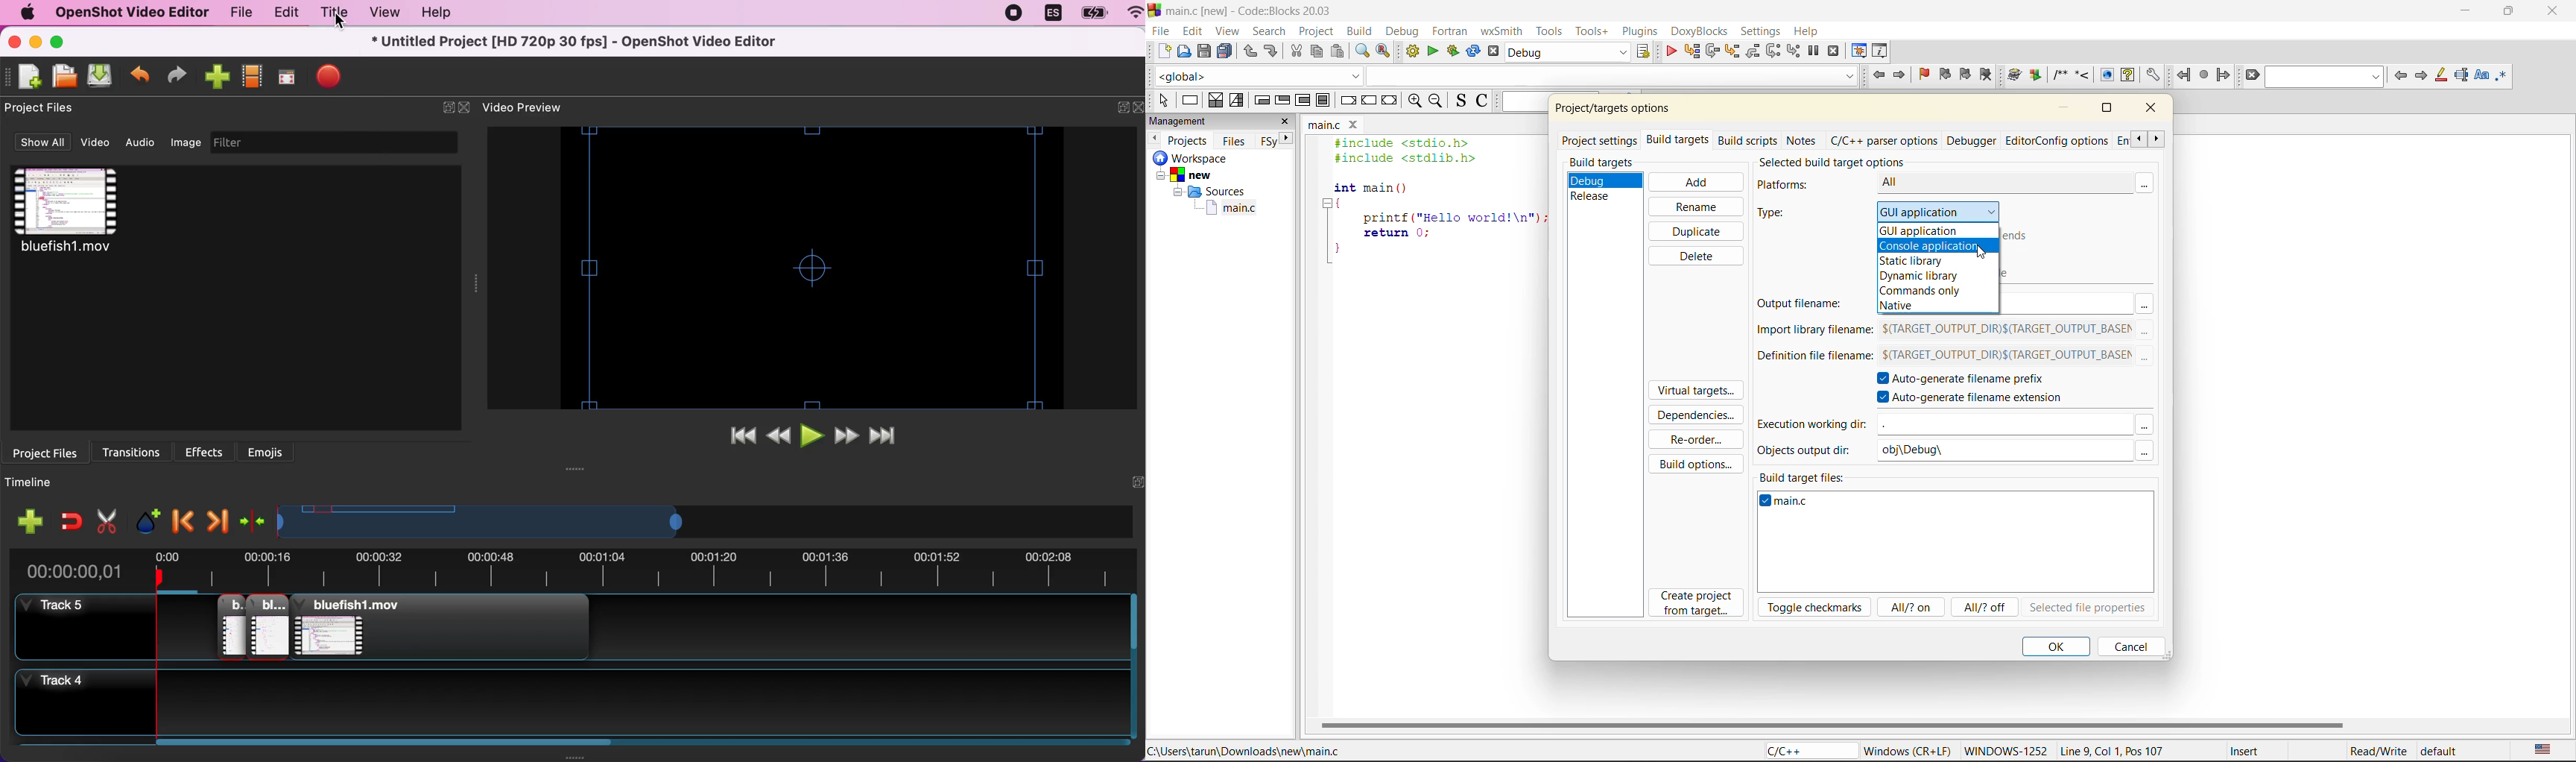 The image size is (2576, 784). What do you see at coordinates (1917, 261) in the screenshot?
I see `static library` at bounding box center [1917, 261].